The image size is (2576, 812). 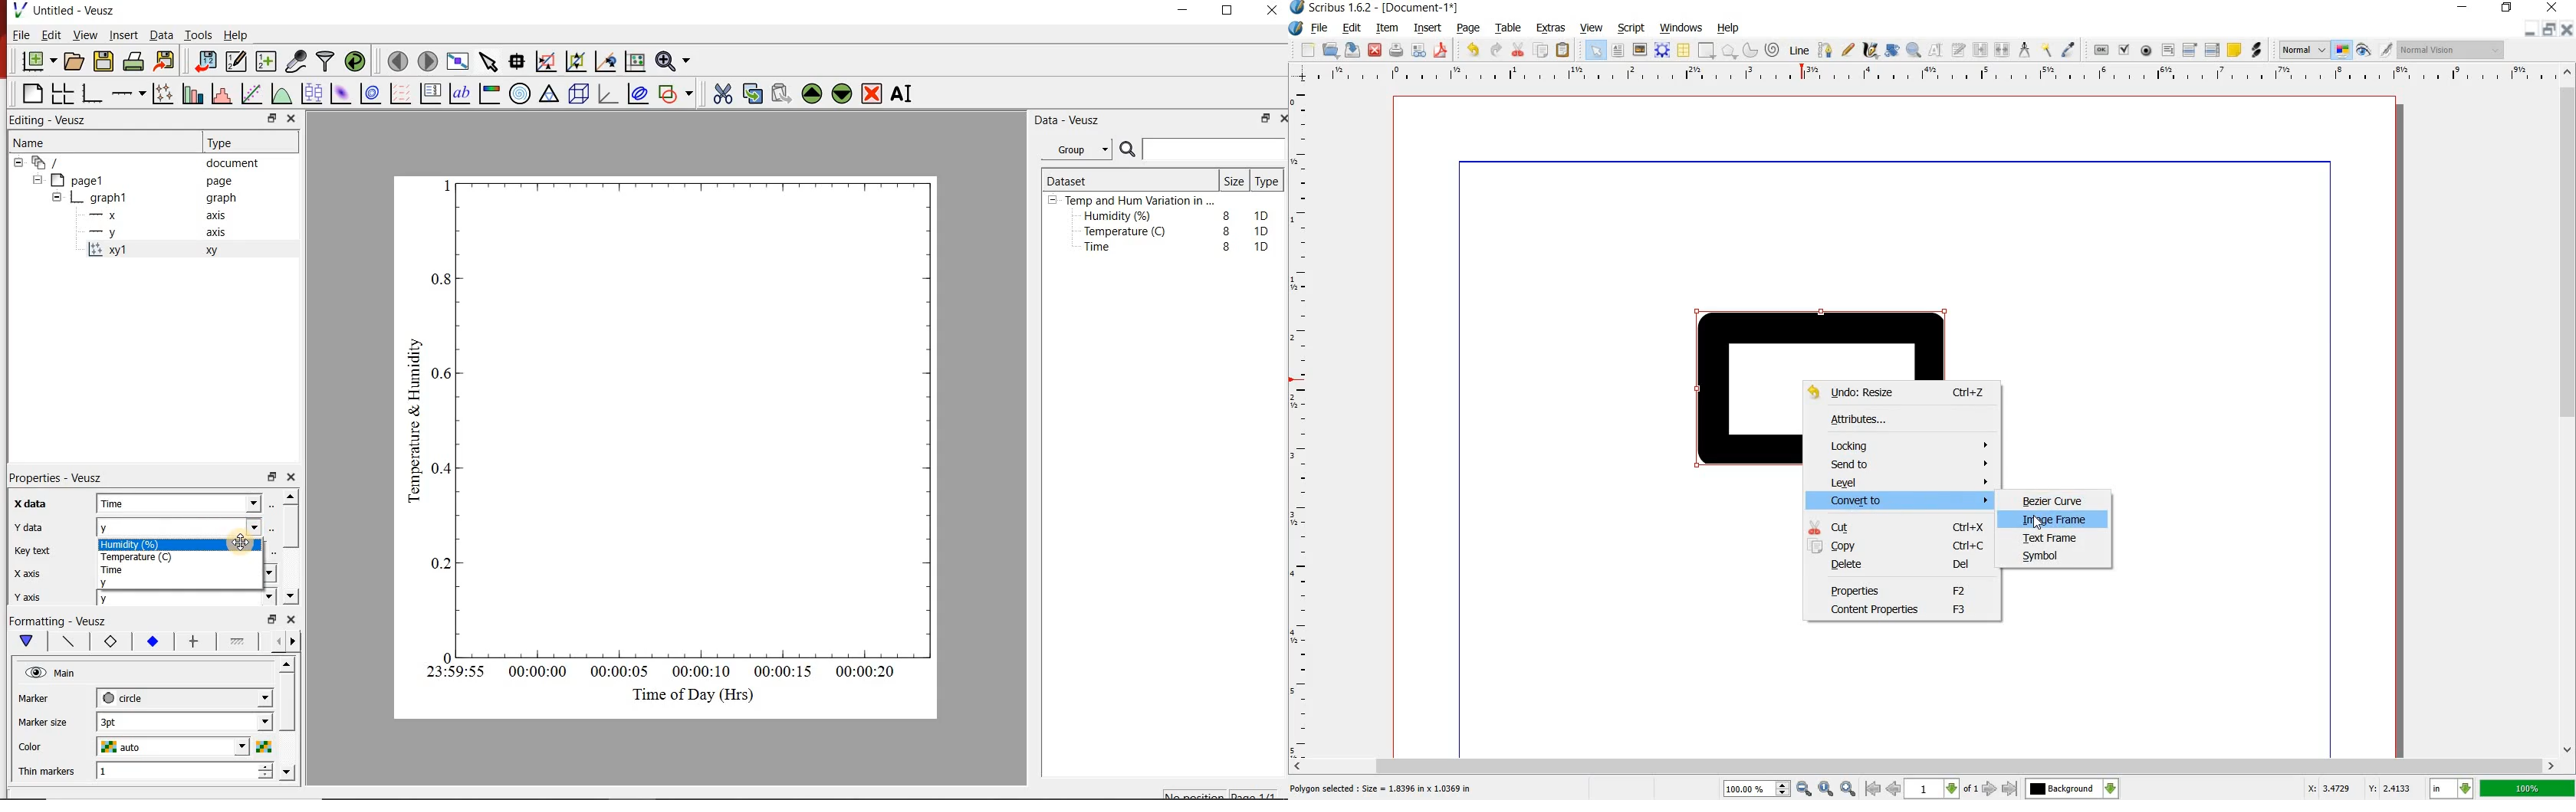 What do you see at coordinates (111, 644) in the screenshot?
I see `marker border` at bounding box center [111, 644].